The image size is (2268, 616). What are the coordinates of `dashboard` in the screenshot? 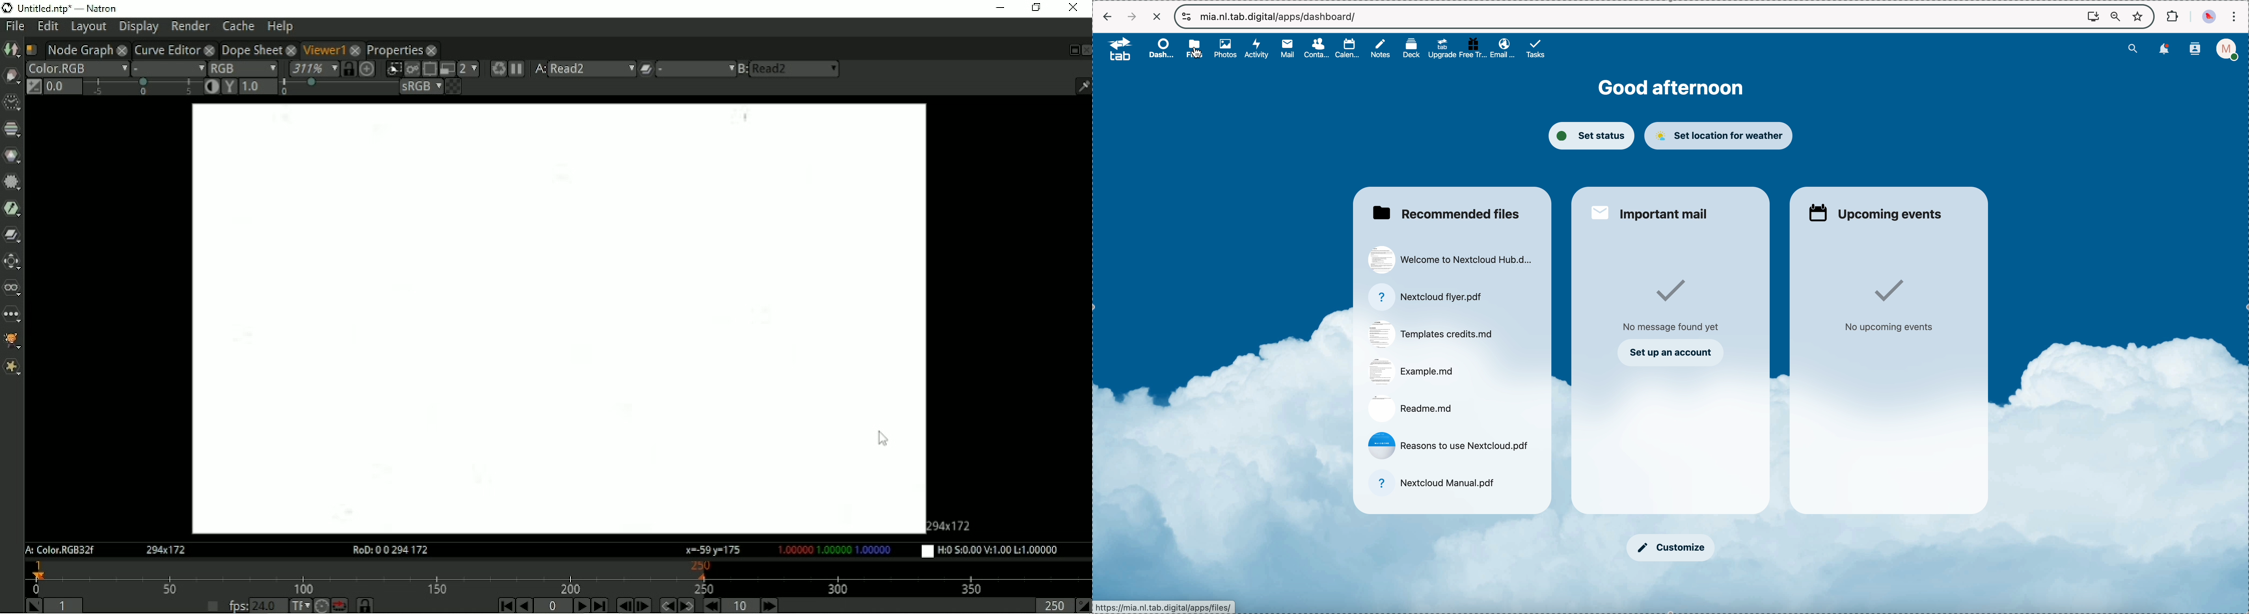 It's located at (1161, 49).